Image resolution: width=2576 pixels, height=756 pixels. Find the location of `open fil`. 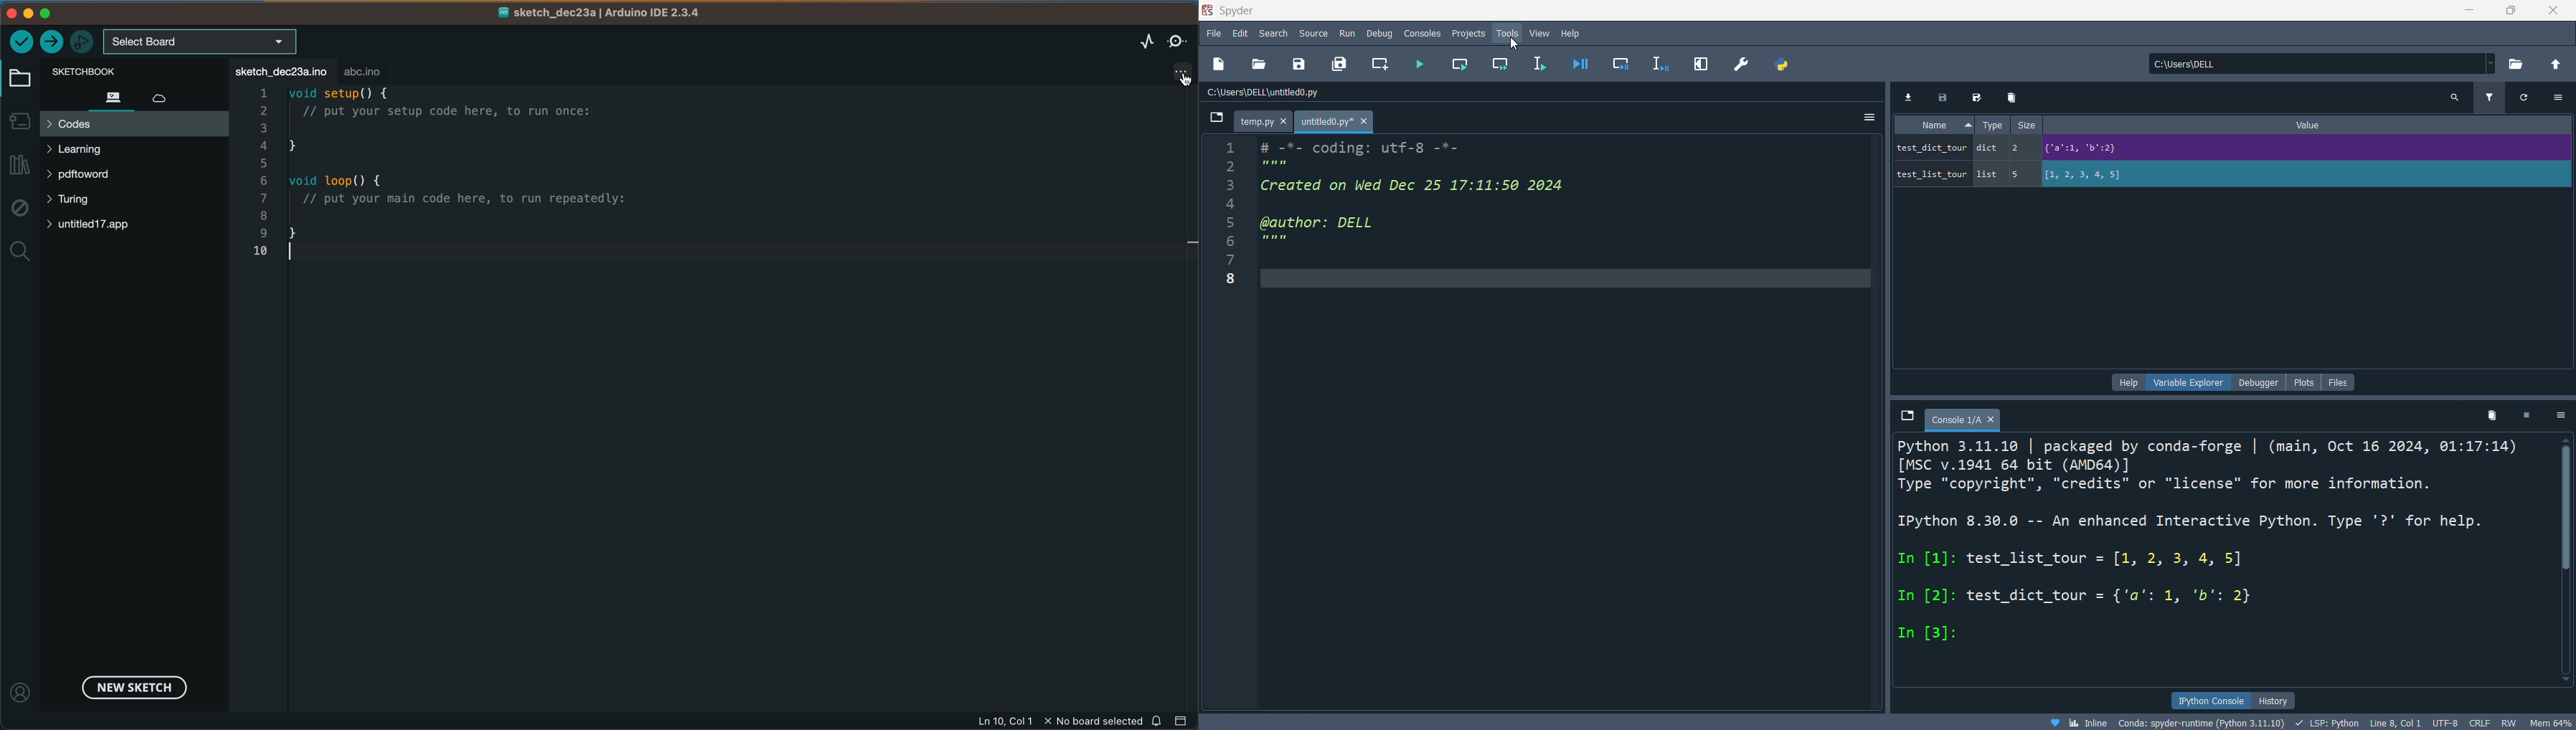

open fil is located at coordinates (1263, 65).